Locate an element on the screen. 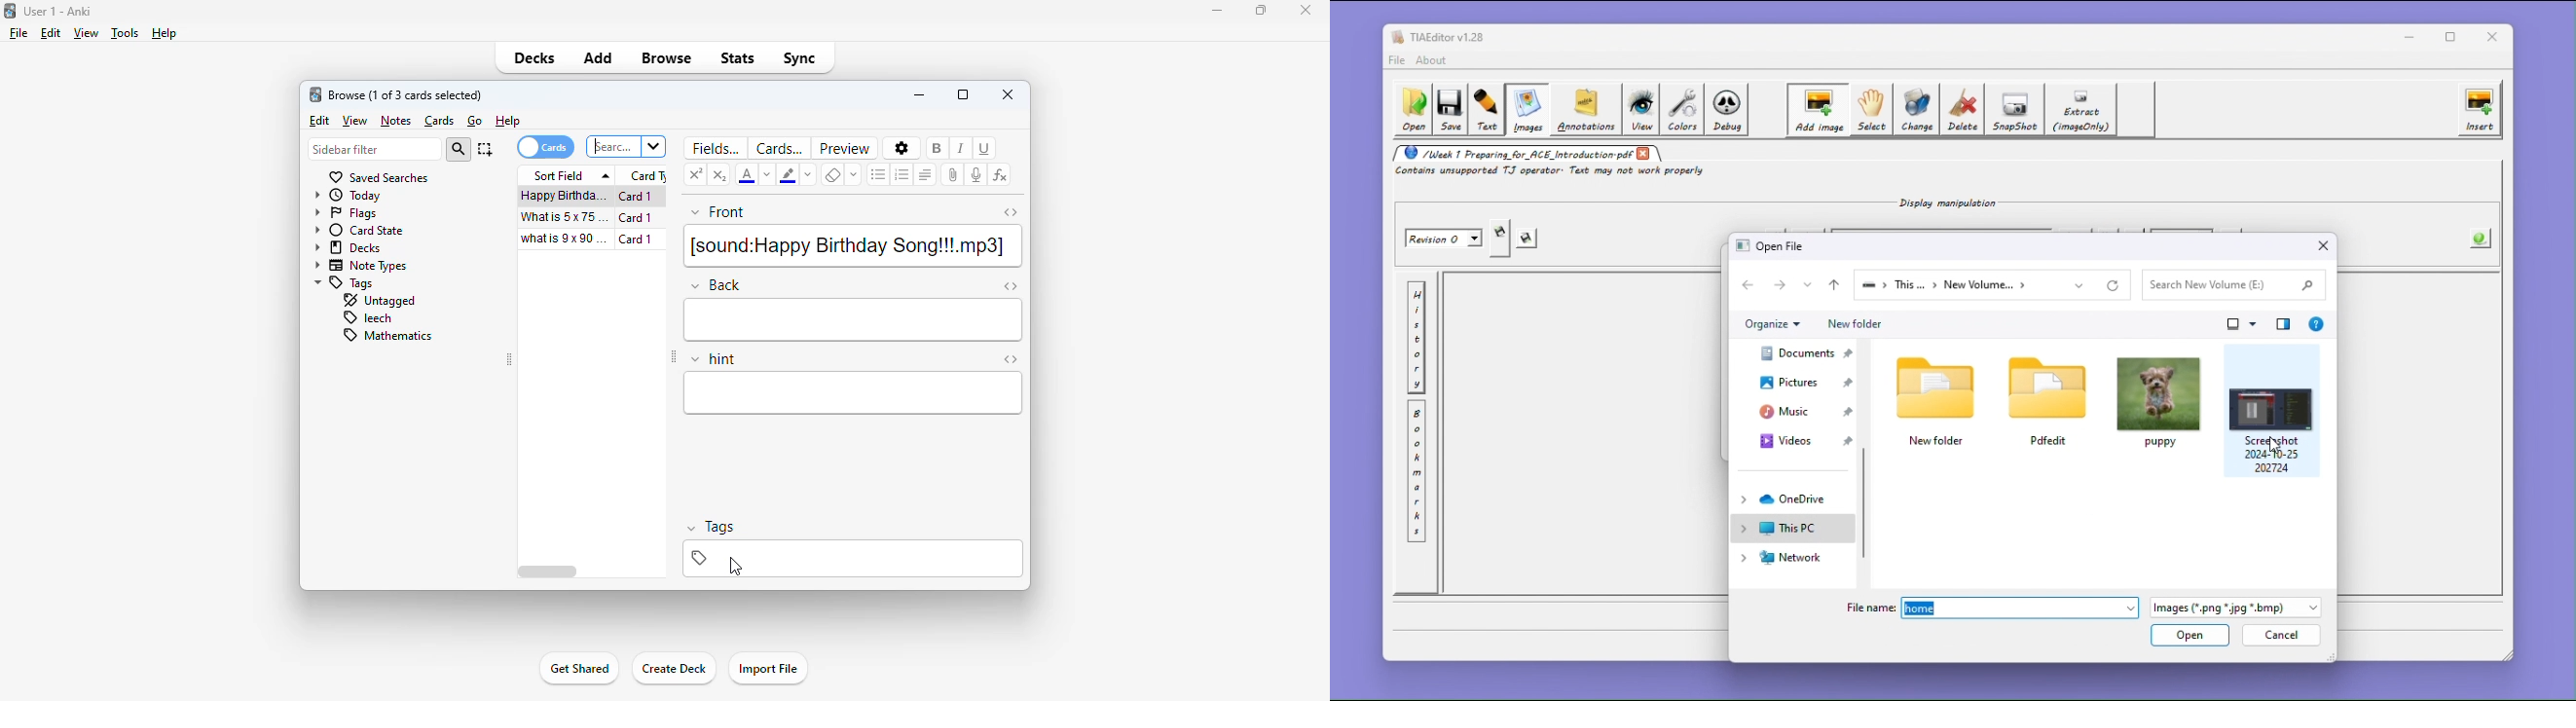 The height and width of the screenshot is (728, 2576). maximize is located at coordinates (964, 94).